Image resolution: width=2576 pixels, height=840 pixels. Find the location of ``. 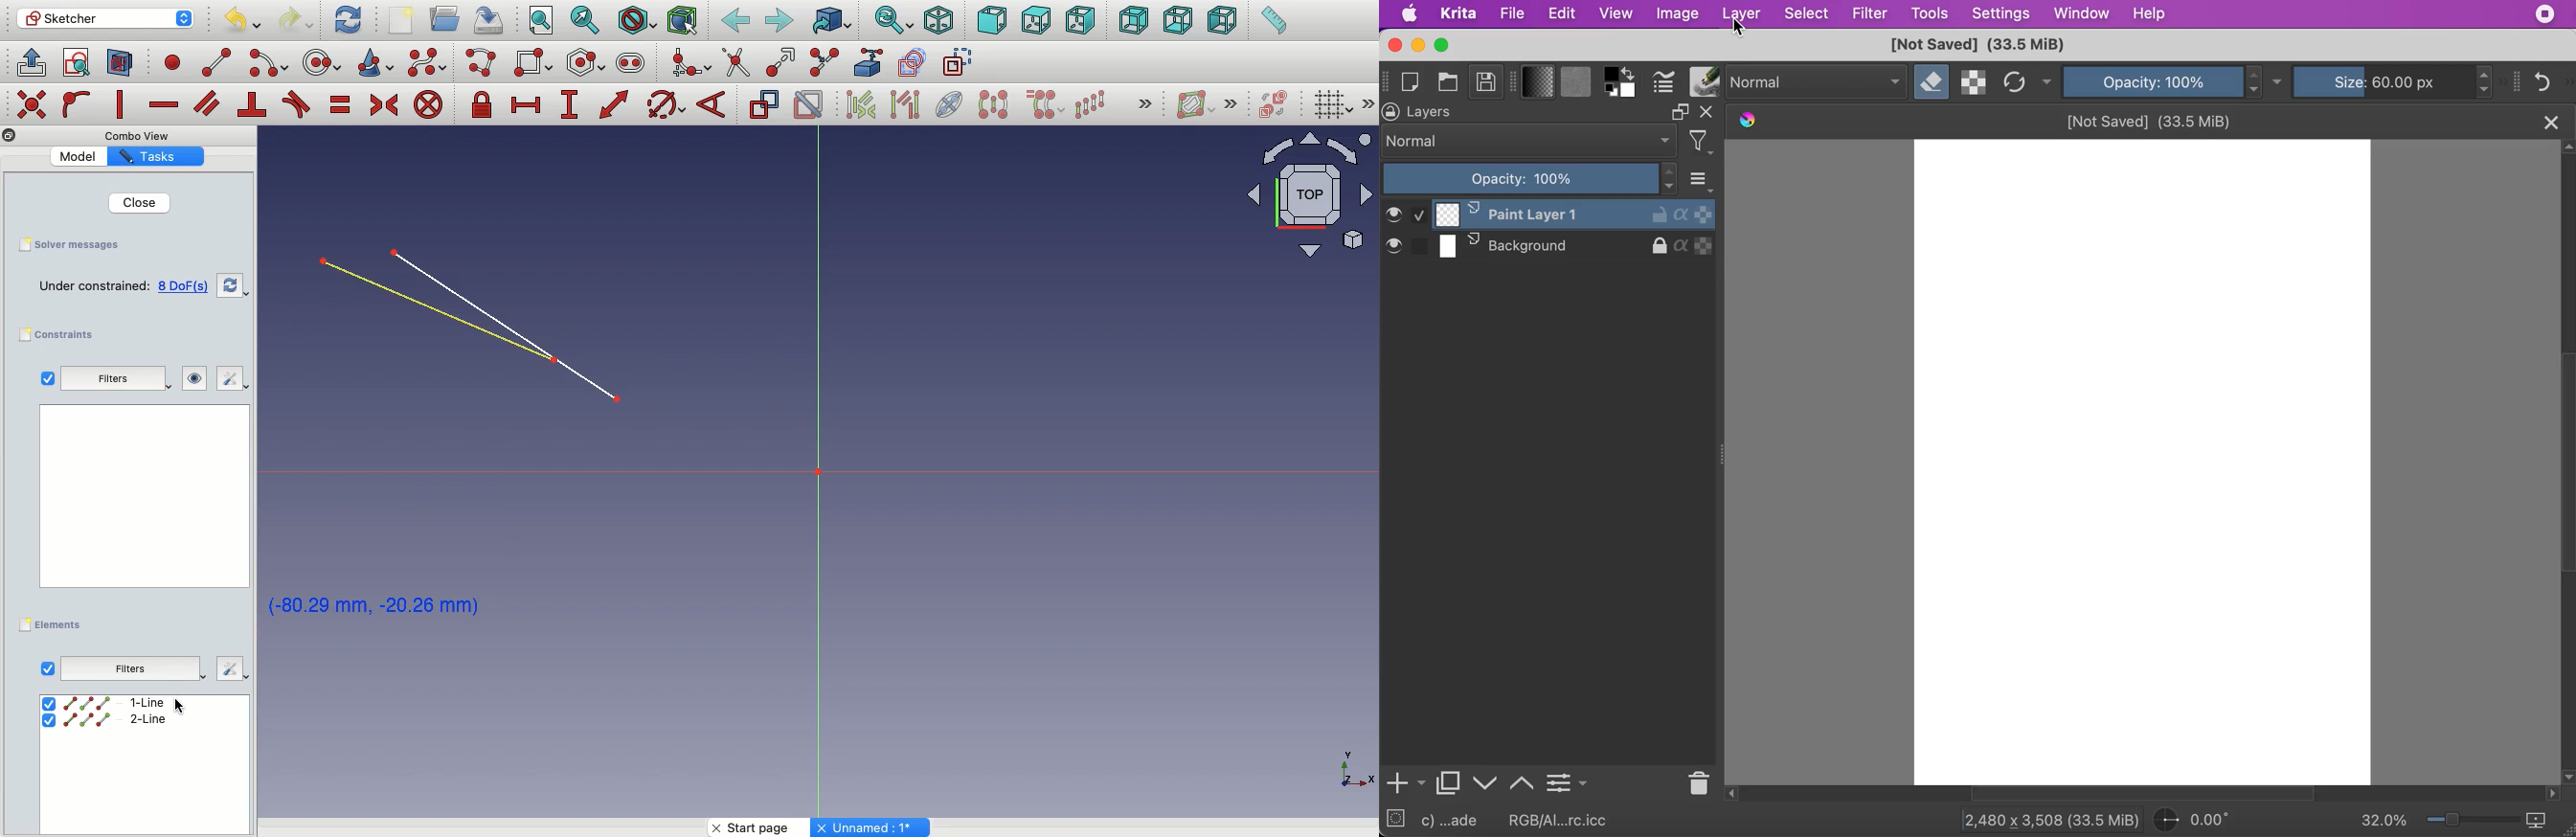

 is located at coordinates (140, 504).